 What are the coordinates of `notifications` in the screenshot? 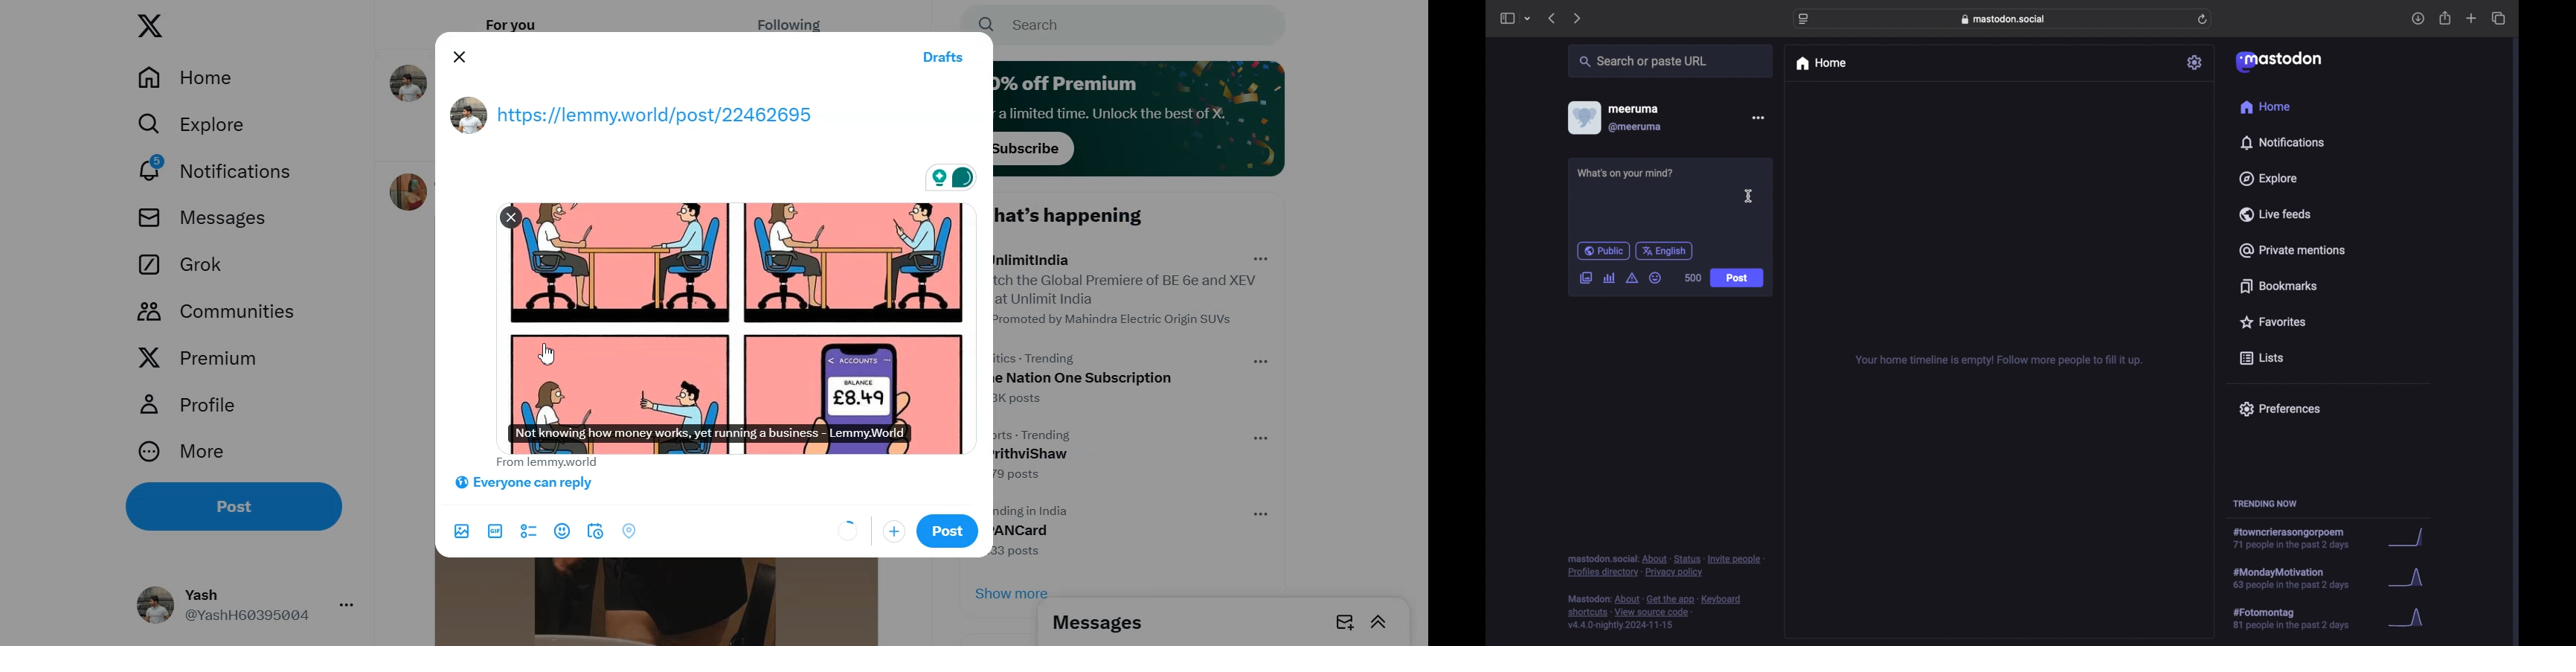 It's located at (2282, 143).